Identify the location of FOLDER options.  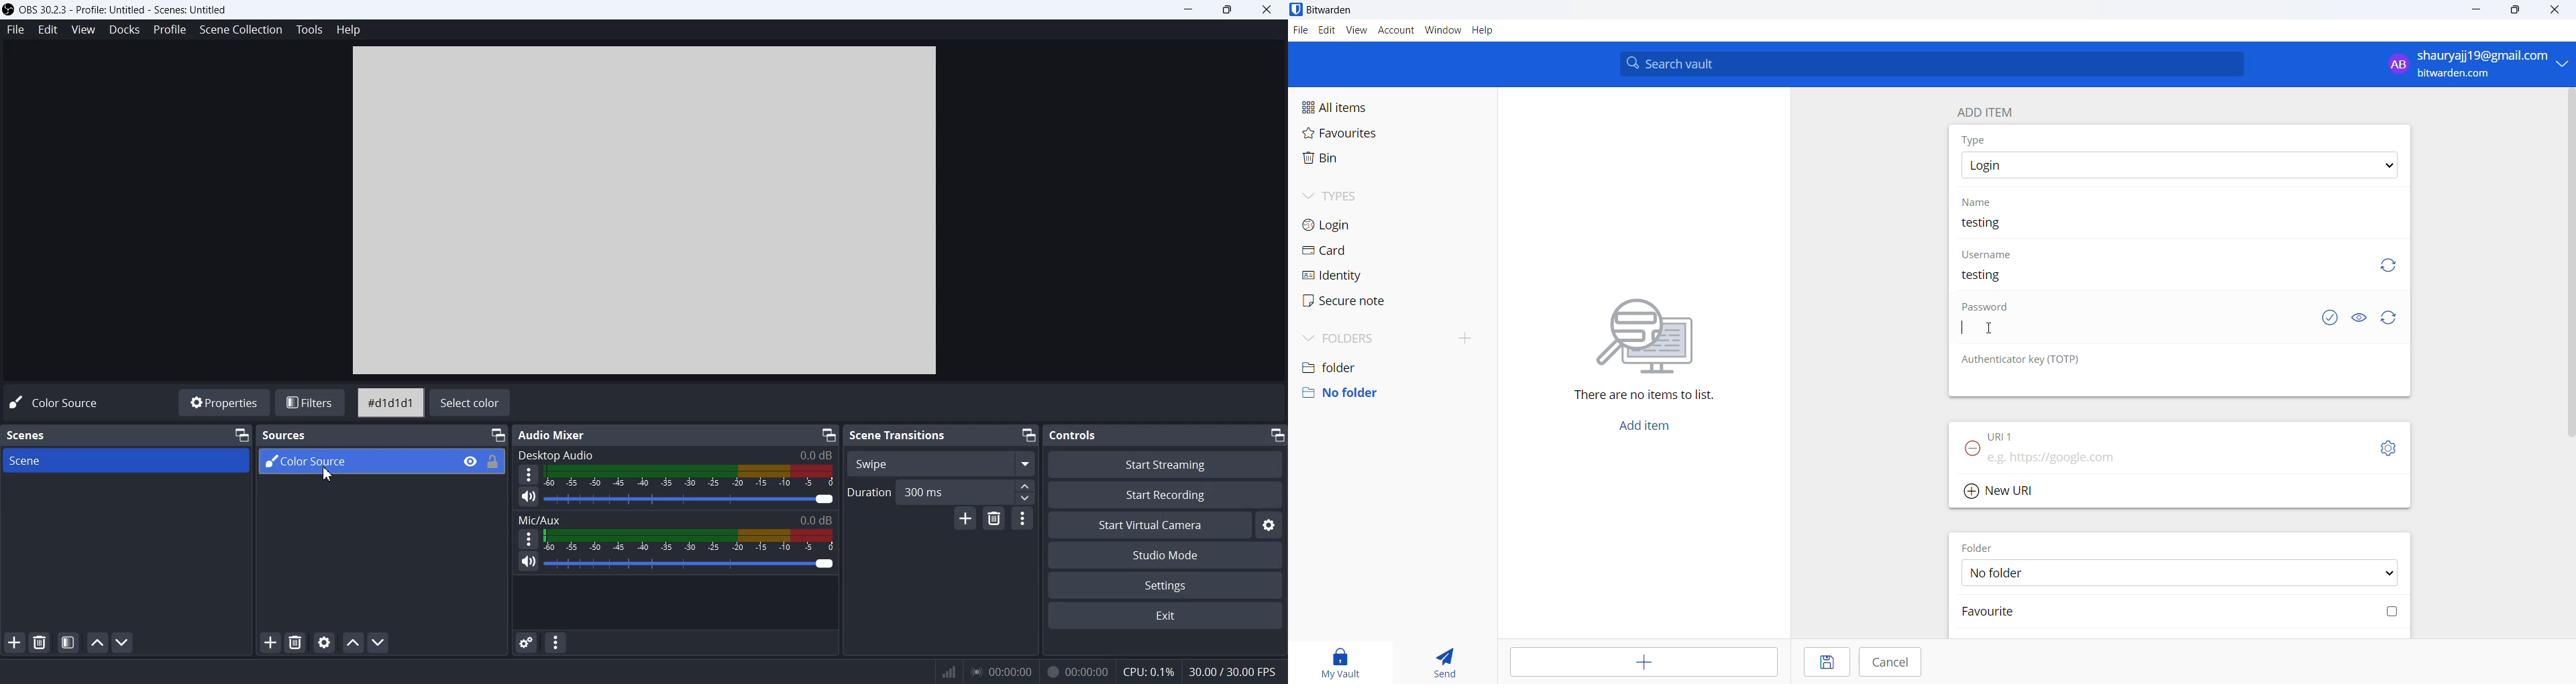
(2181, 573).